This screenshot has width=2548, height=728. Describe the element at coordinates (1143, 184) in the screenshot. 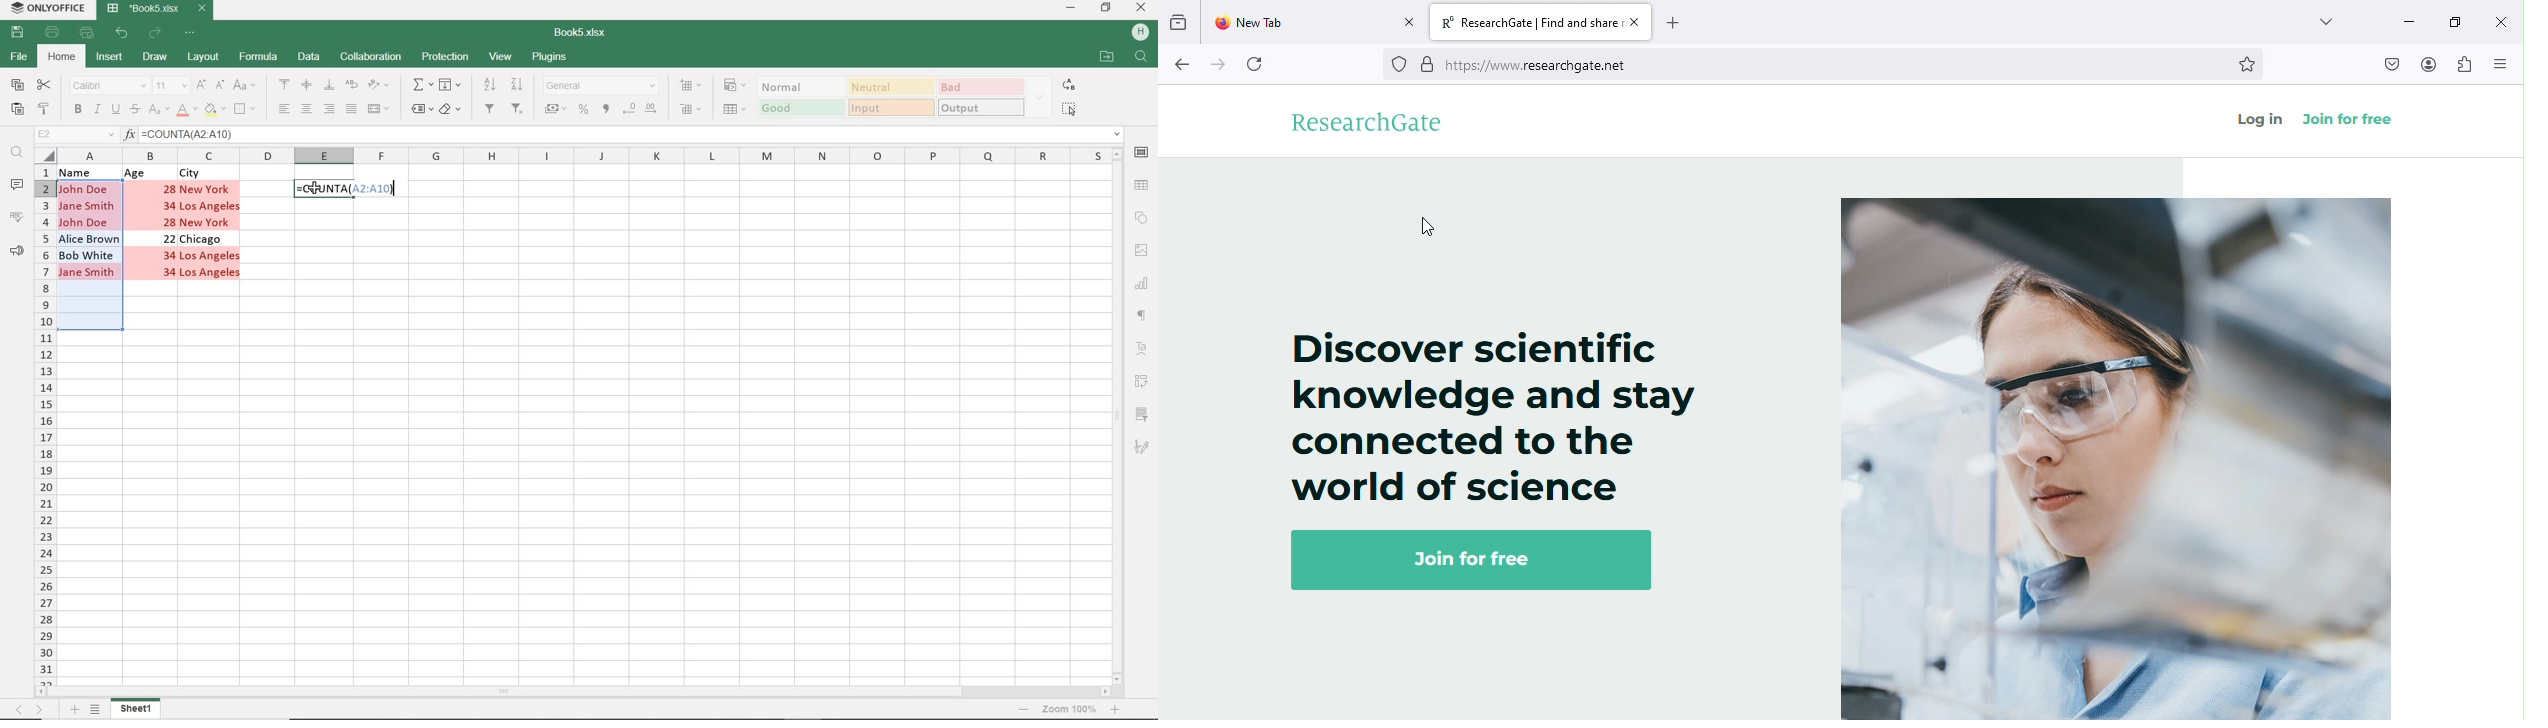

I see `Table` at that location.